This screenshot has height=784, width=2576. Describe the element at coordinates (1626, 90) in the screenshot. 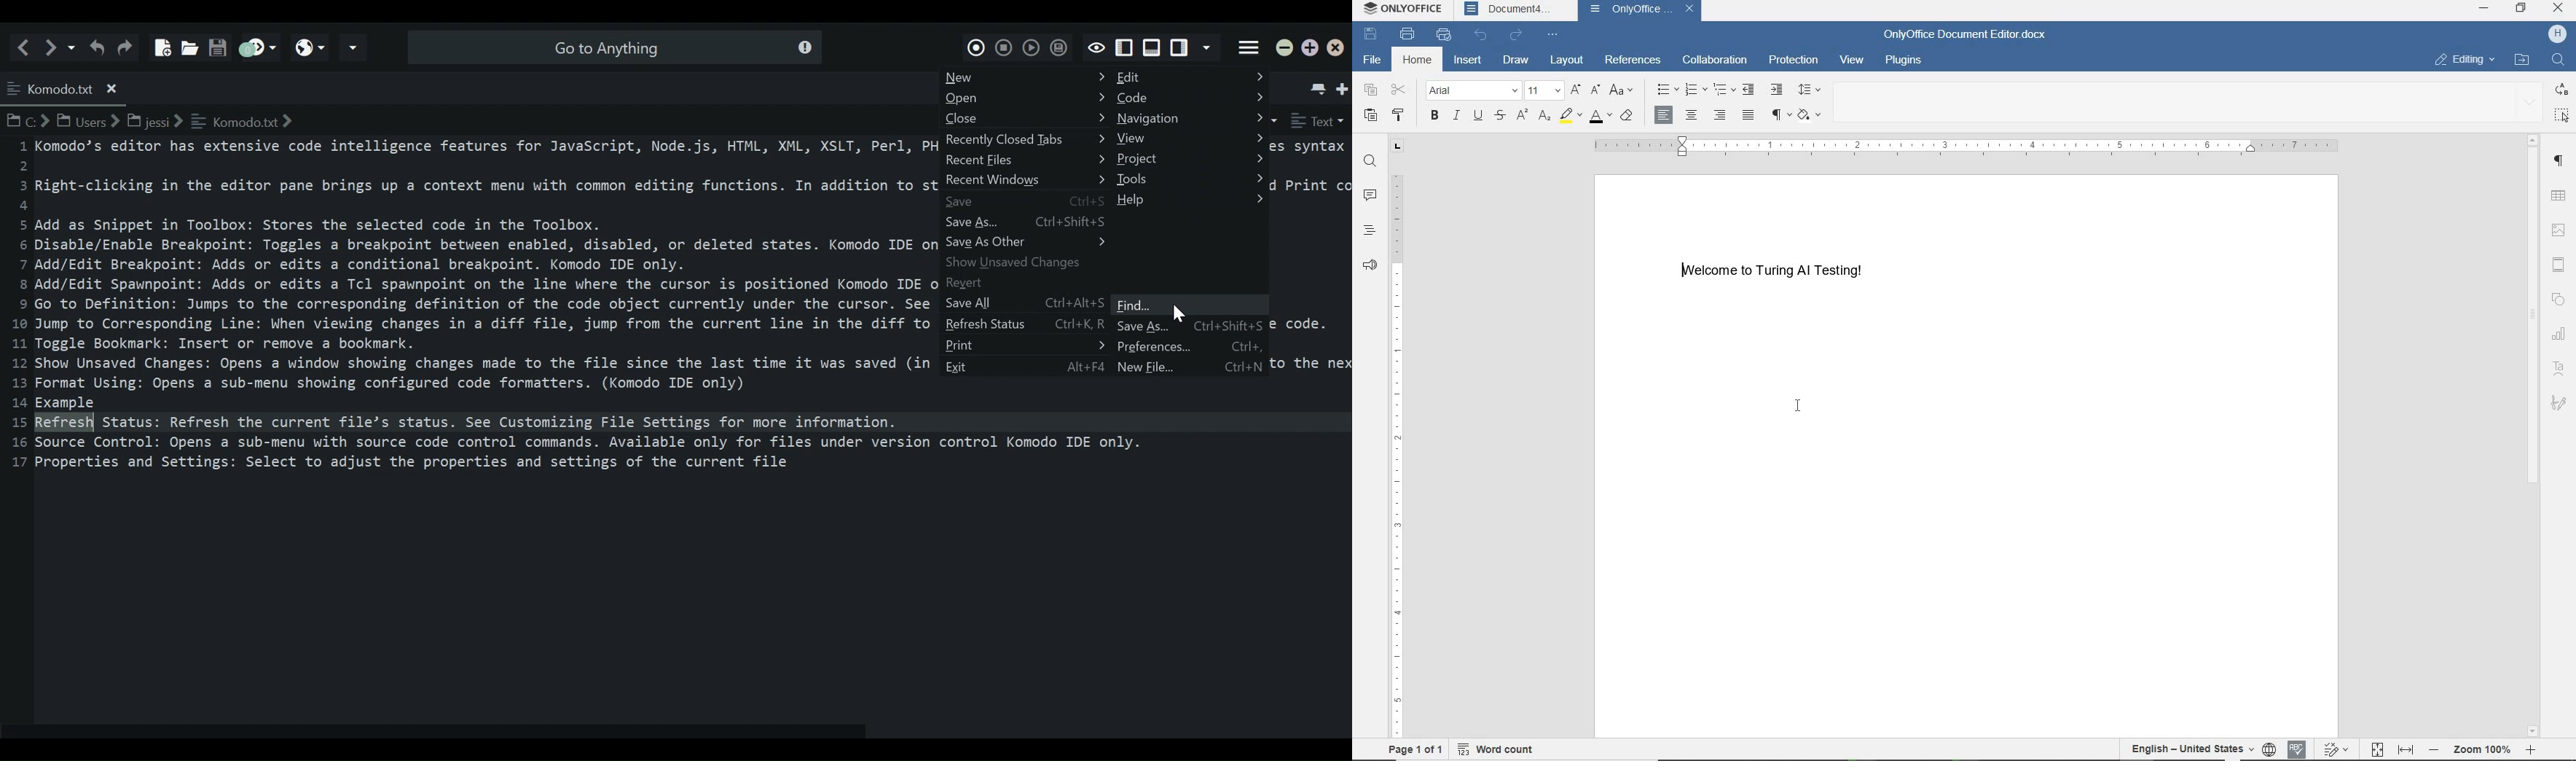

I see `change case` at that location.